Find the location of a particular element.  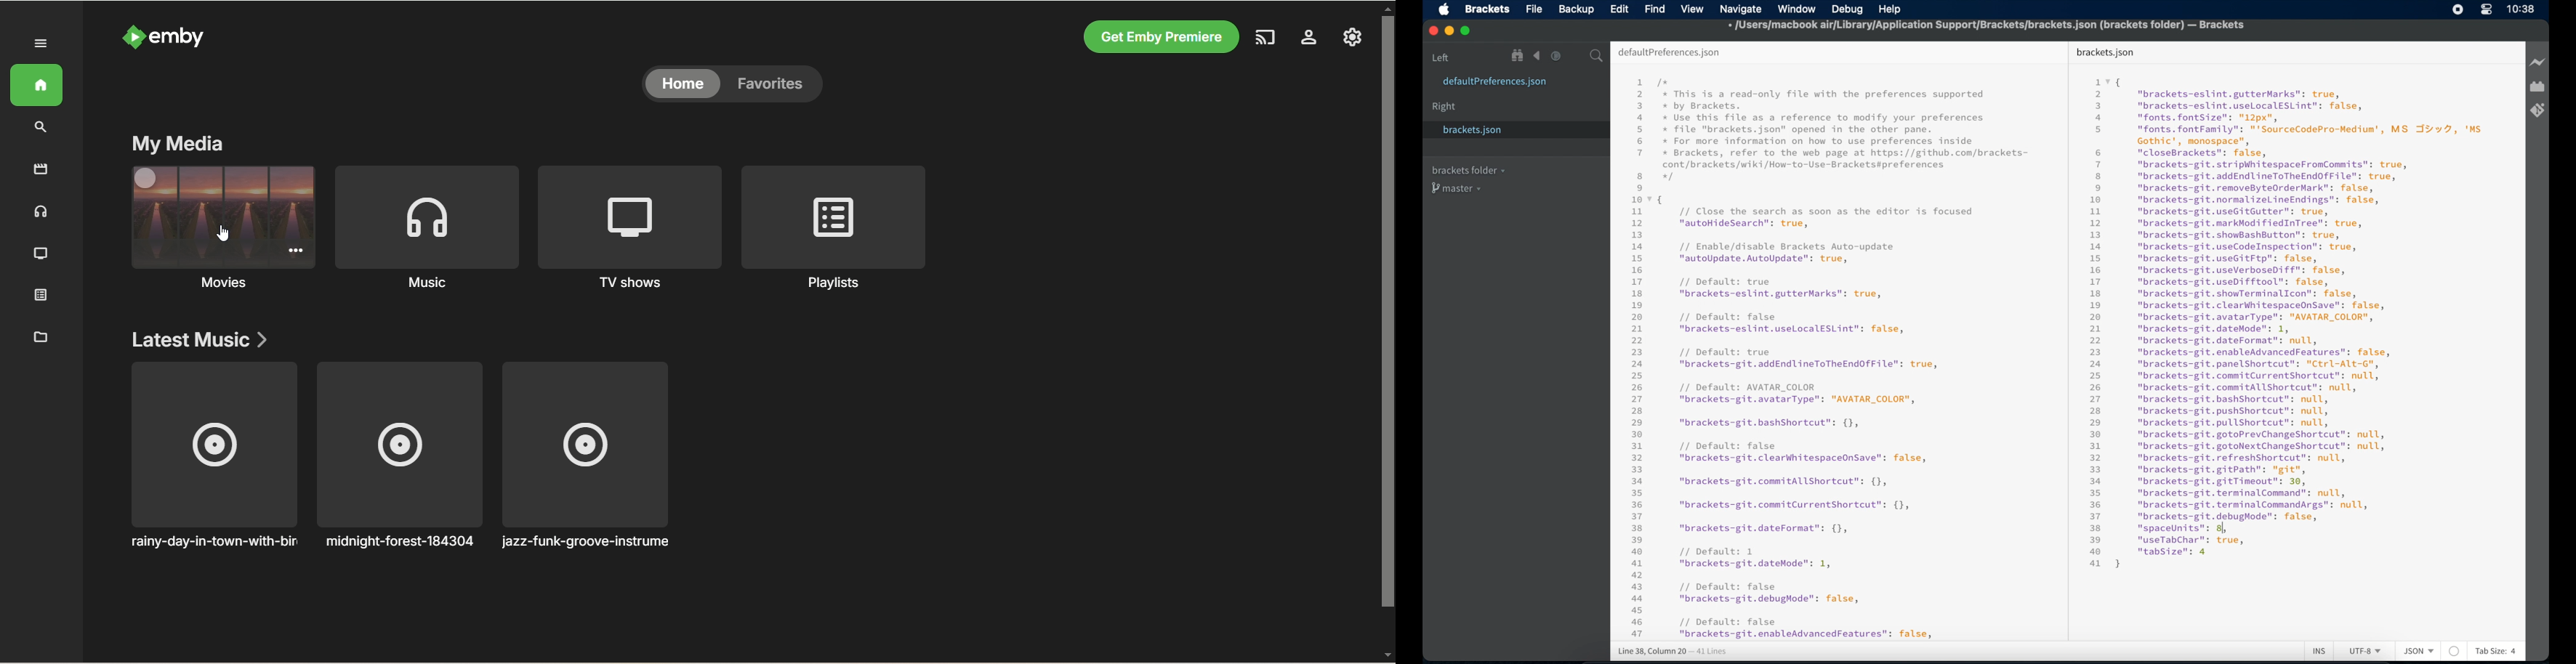

view is located at coordinates (1693, 9).